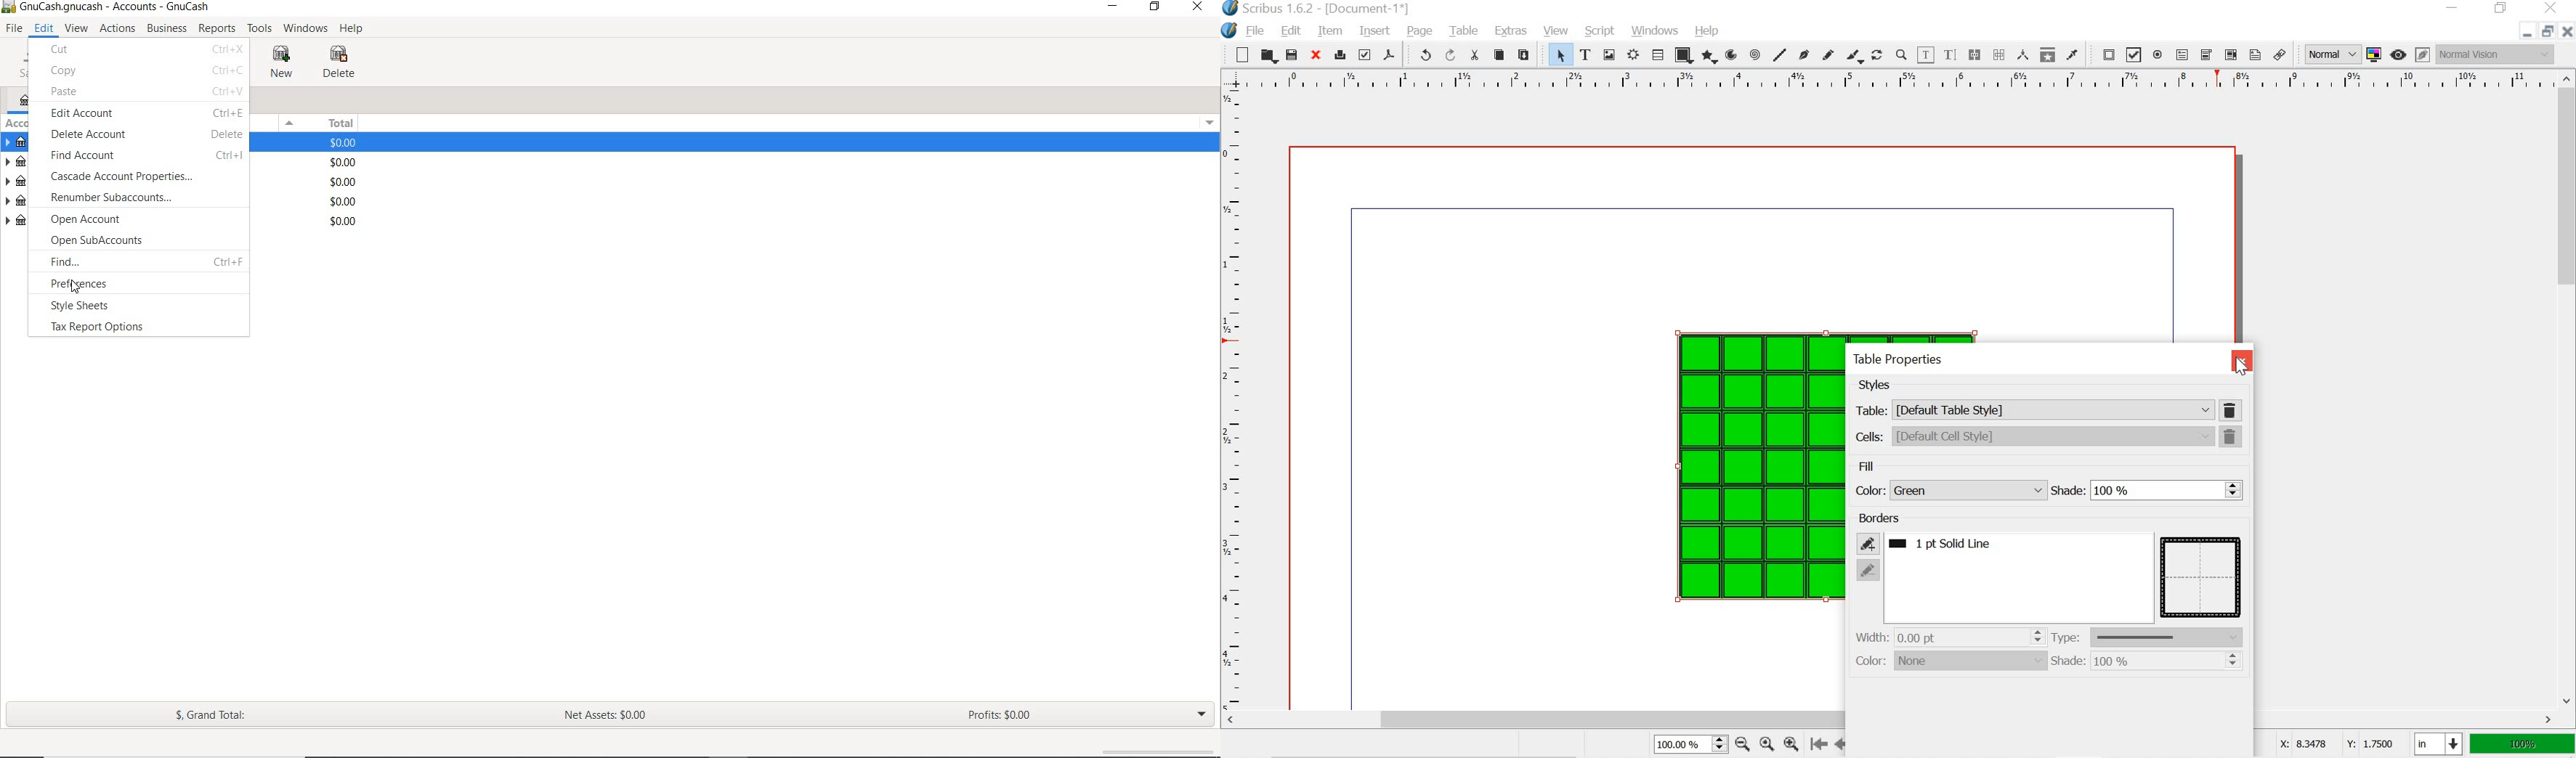 This screenshot has width=2576, height=784. I want to click on ASSETS, so click(21, 143).